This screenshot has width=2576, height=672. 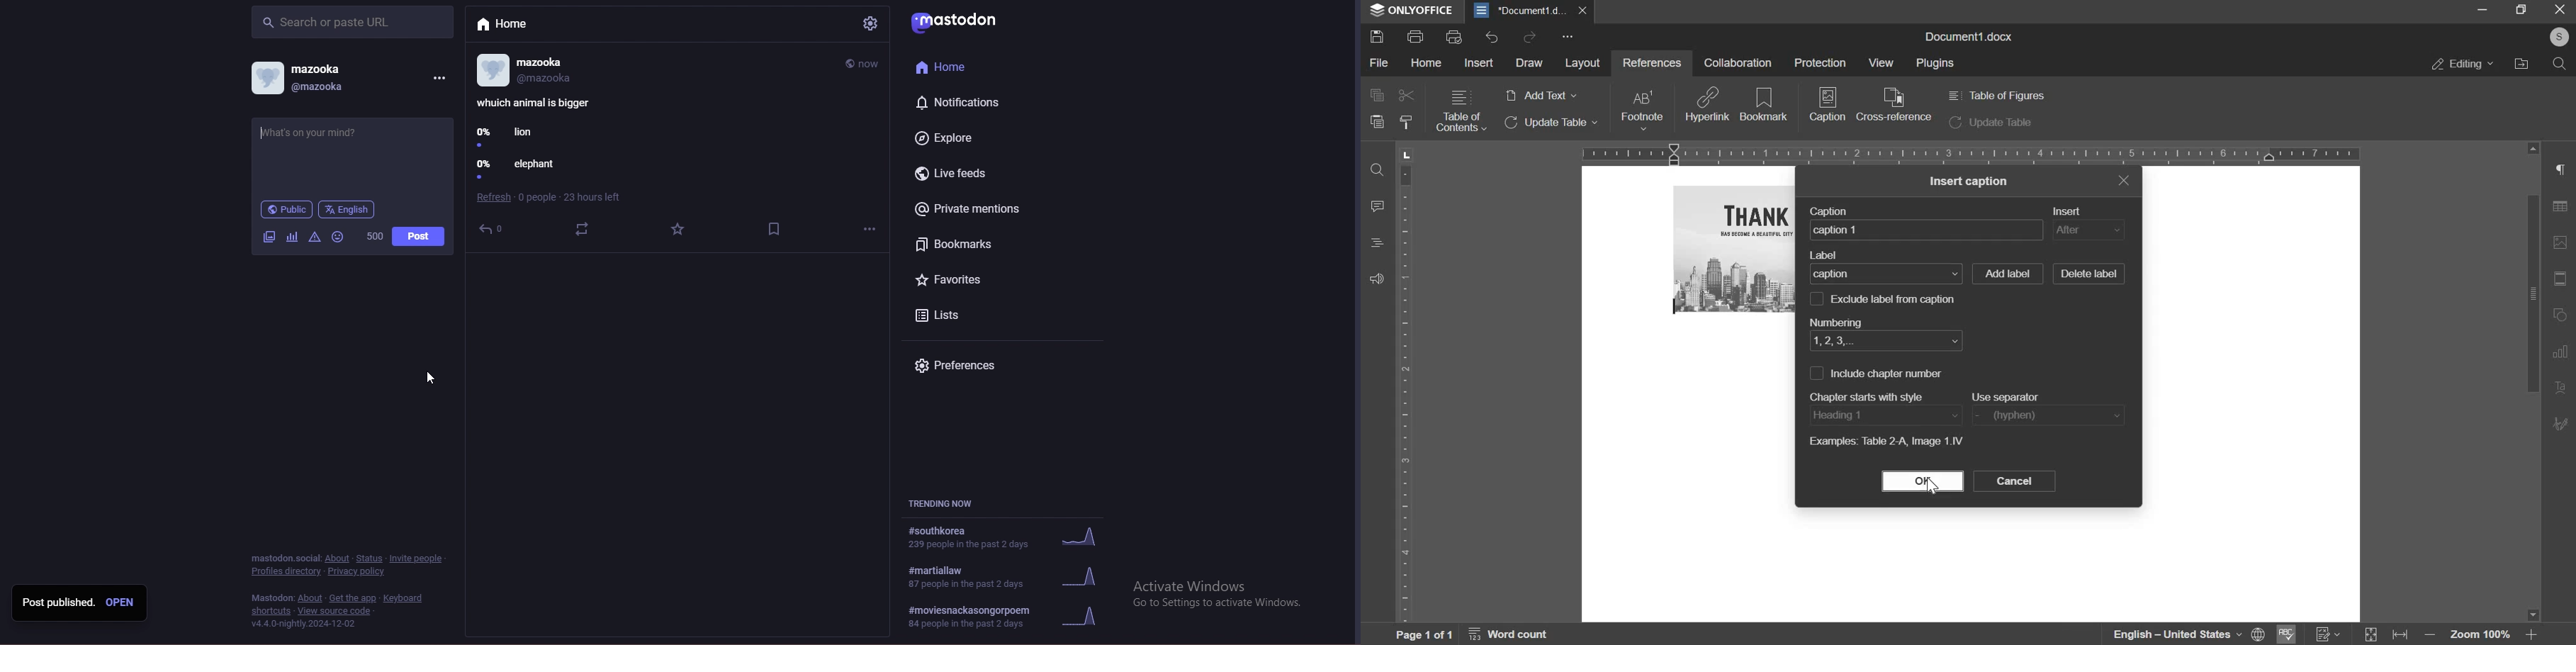 I want to click on include chapter number, so click(x=1815, y=373).